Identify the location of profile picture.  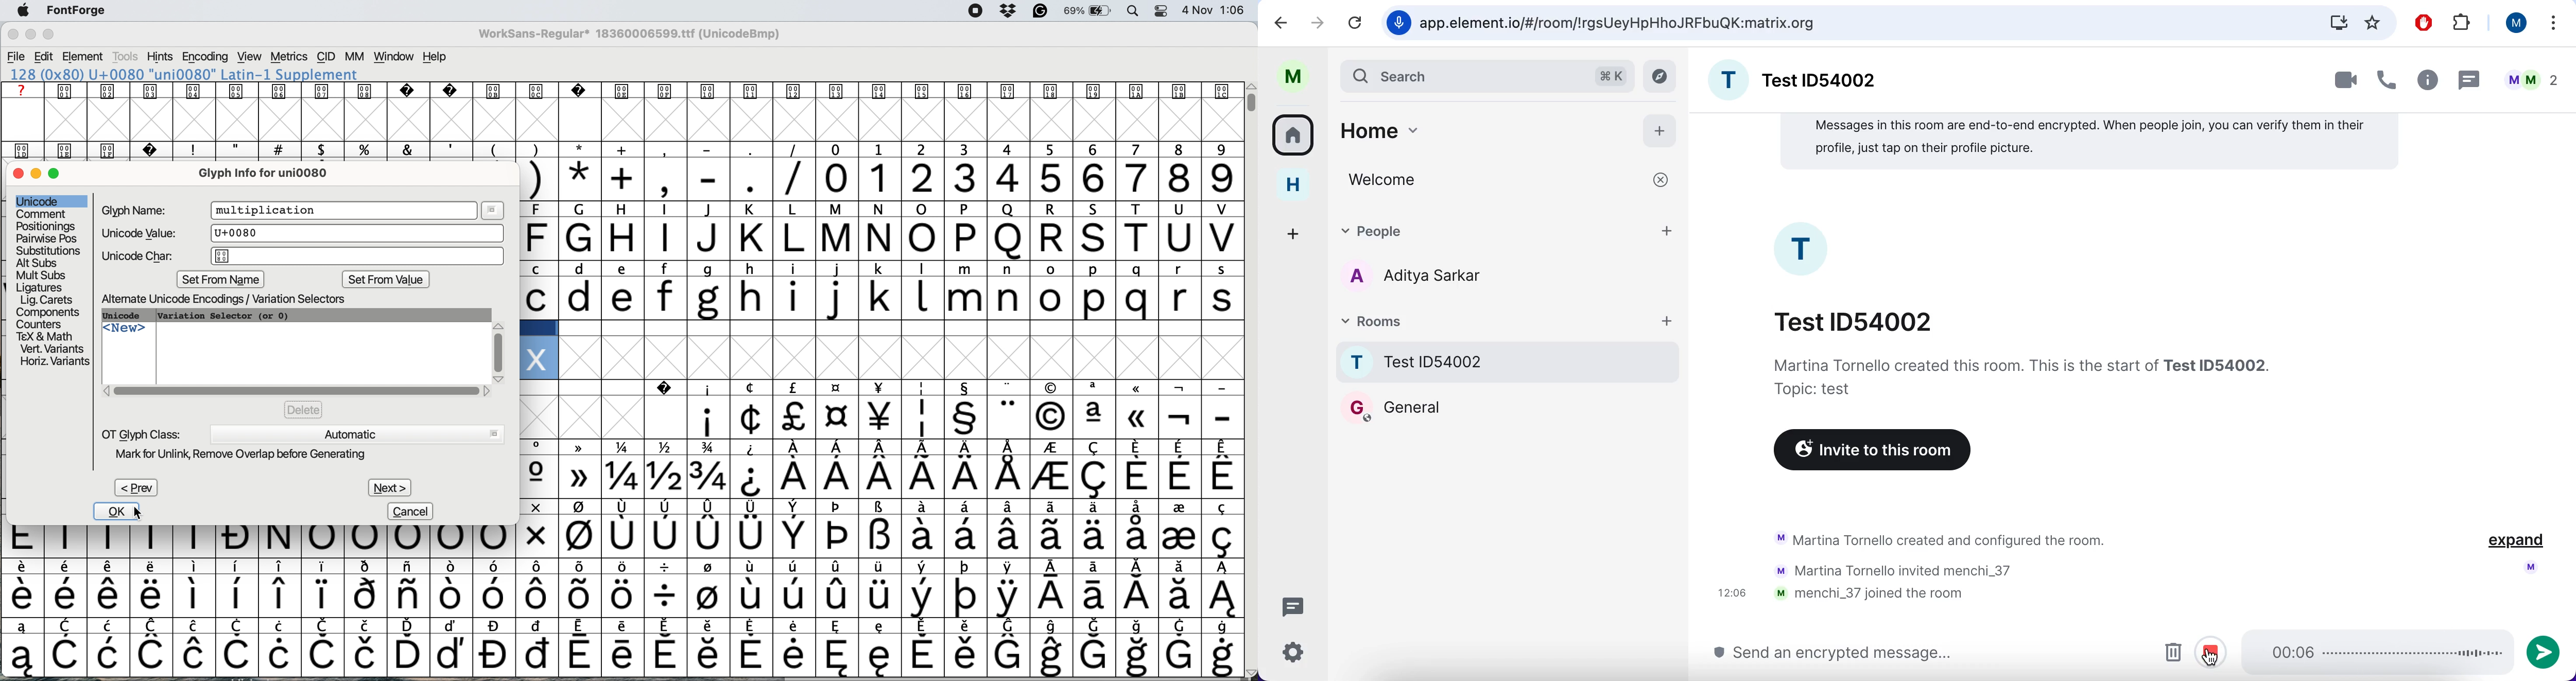
(1804, 249).